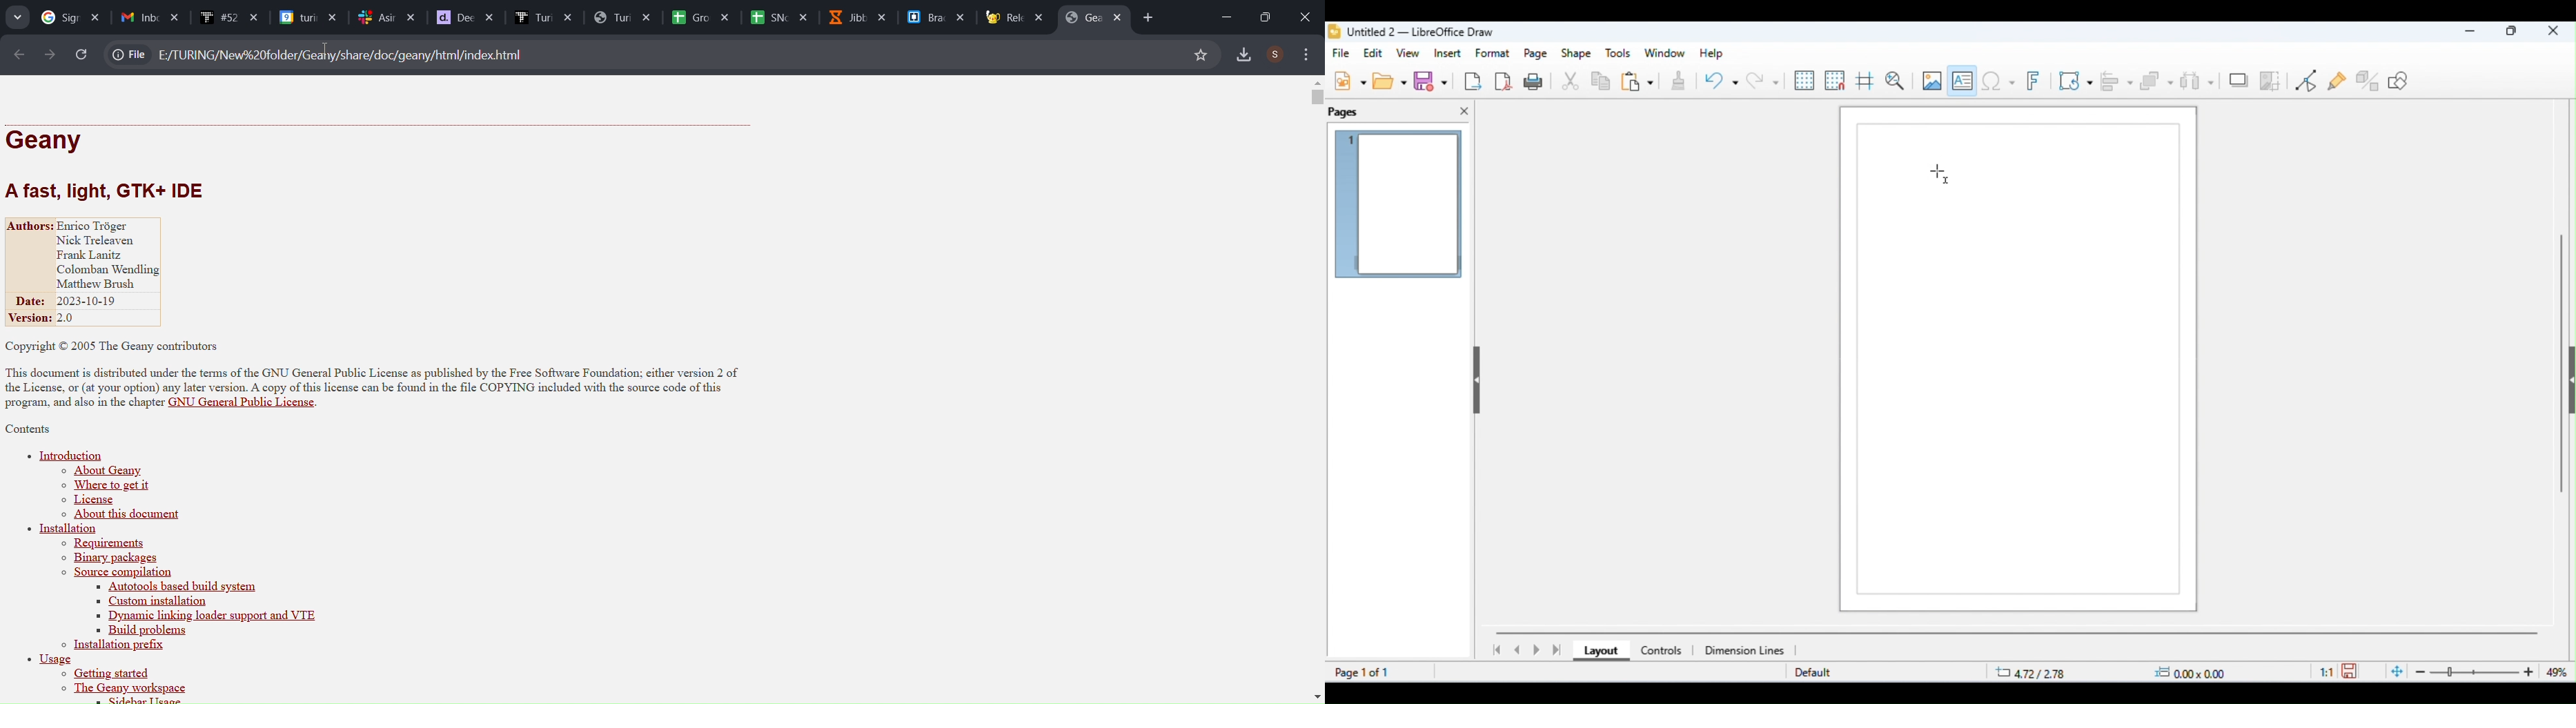 The width and height of the screenshot is (2576, 728). What do you see at coordinates (1571, 82) in the screenshot?
I see `cut` at bounding box center [1571, 82].